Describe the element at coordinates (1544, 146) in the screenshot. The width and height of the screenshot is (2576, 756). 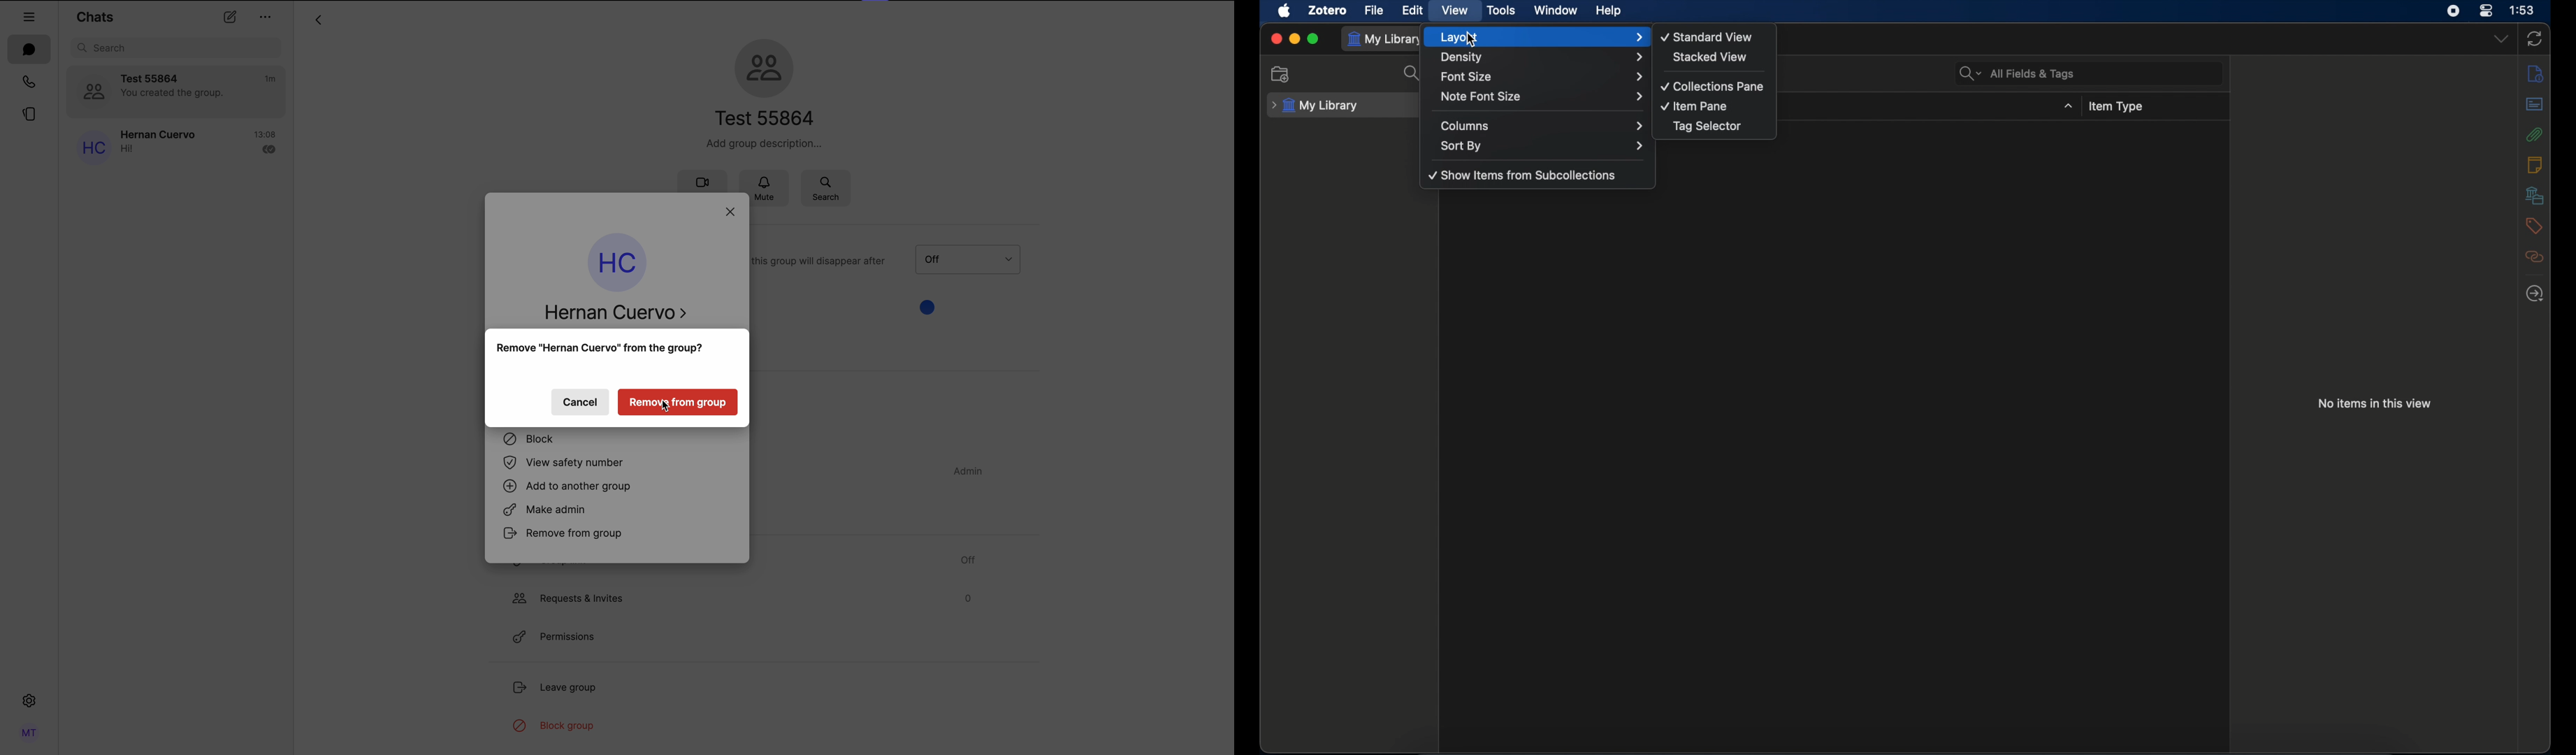
I see `sort by` at that location.